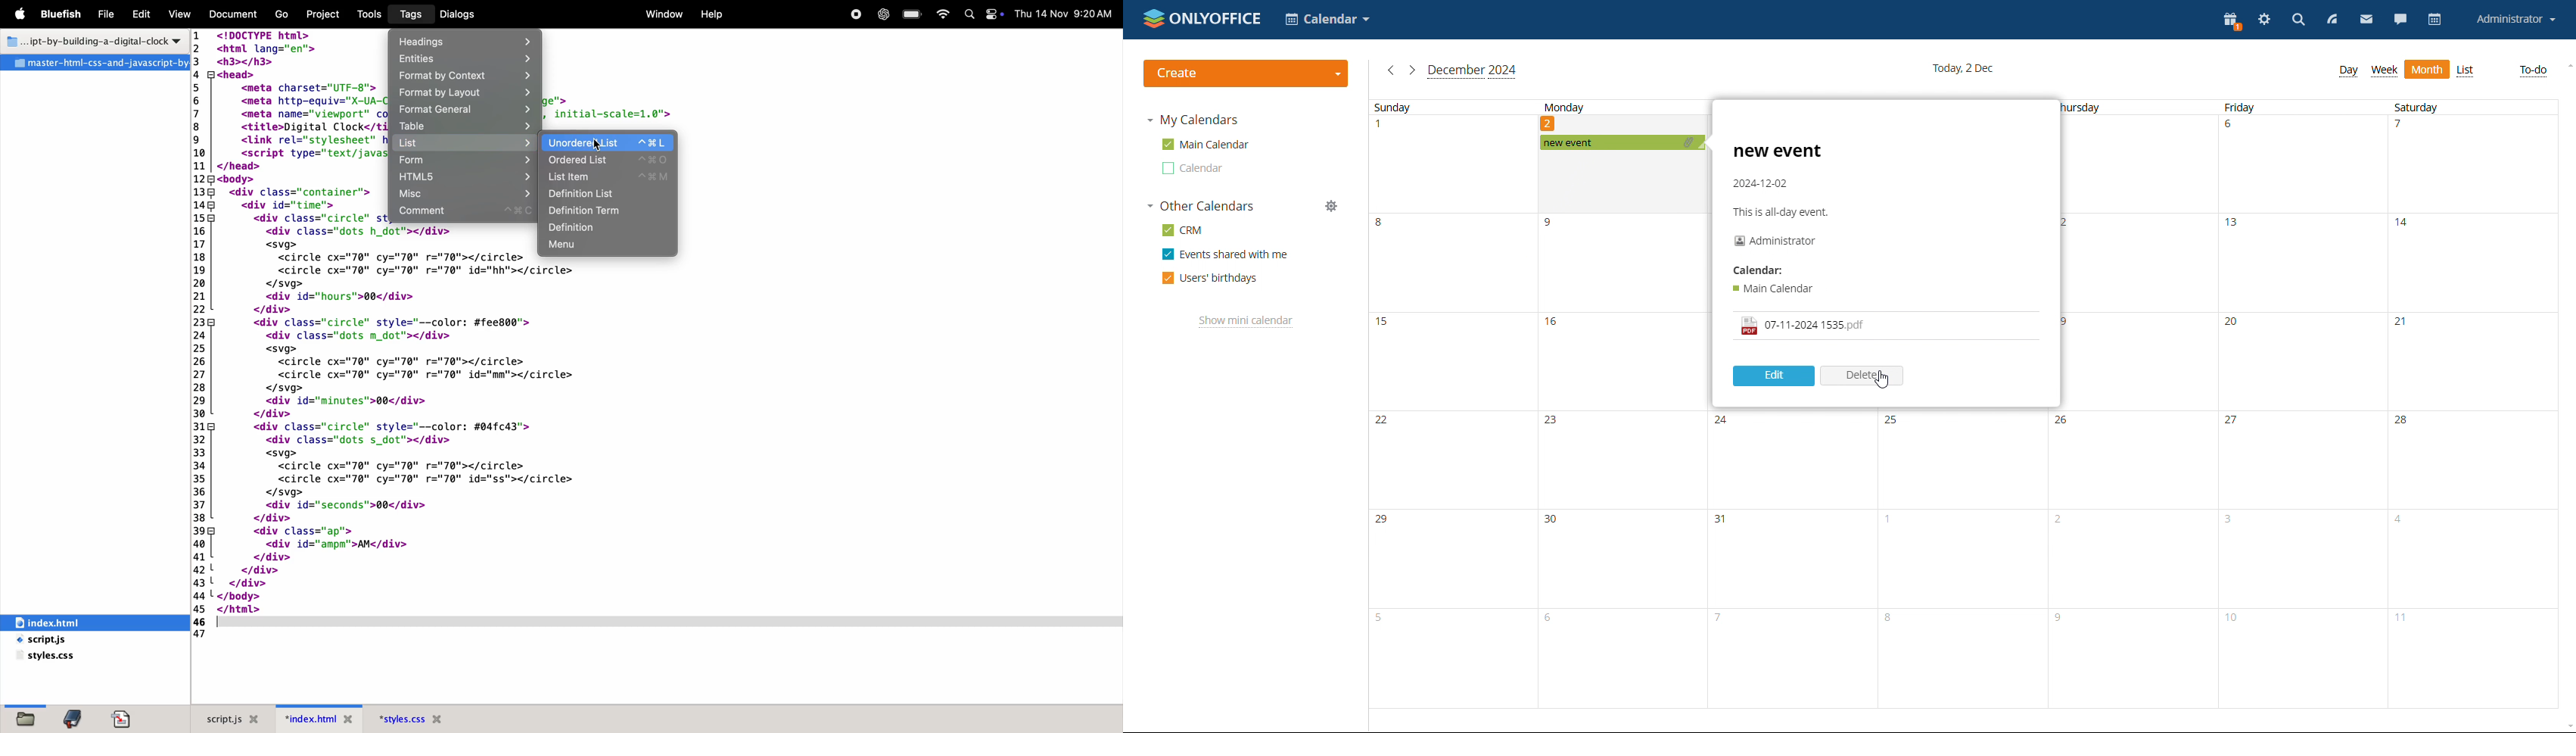 Image resolution: width=2576 pixels, height=756 pixels. What do you see at coordinates (141, 15) in the screenshot?
I see `Edit` at bounding box center [141, 15].